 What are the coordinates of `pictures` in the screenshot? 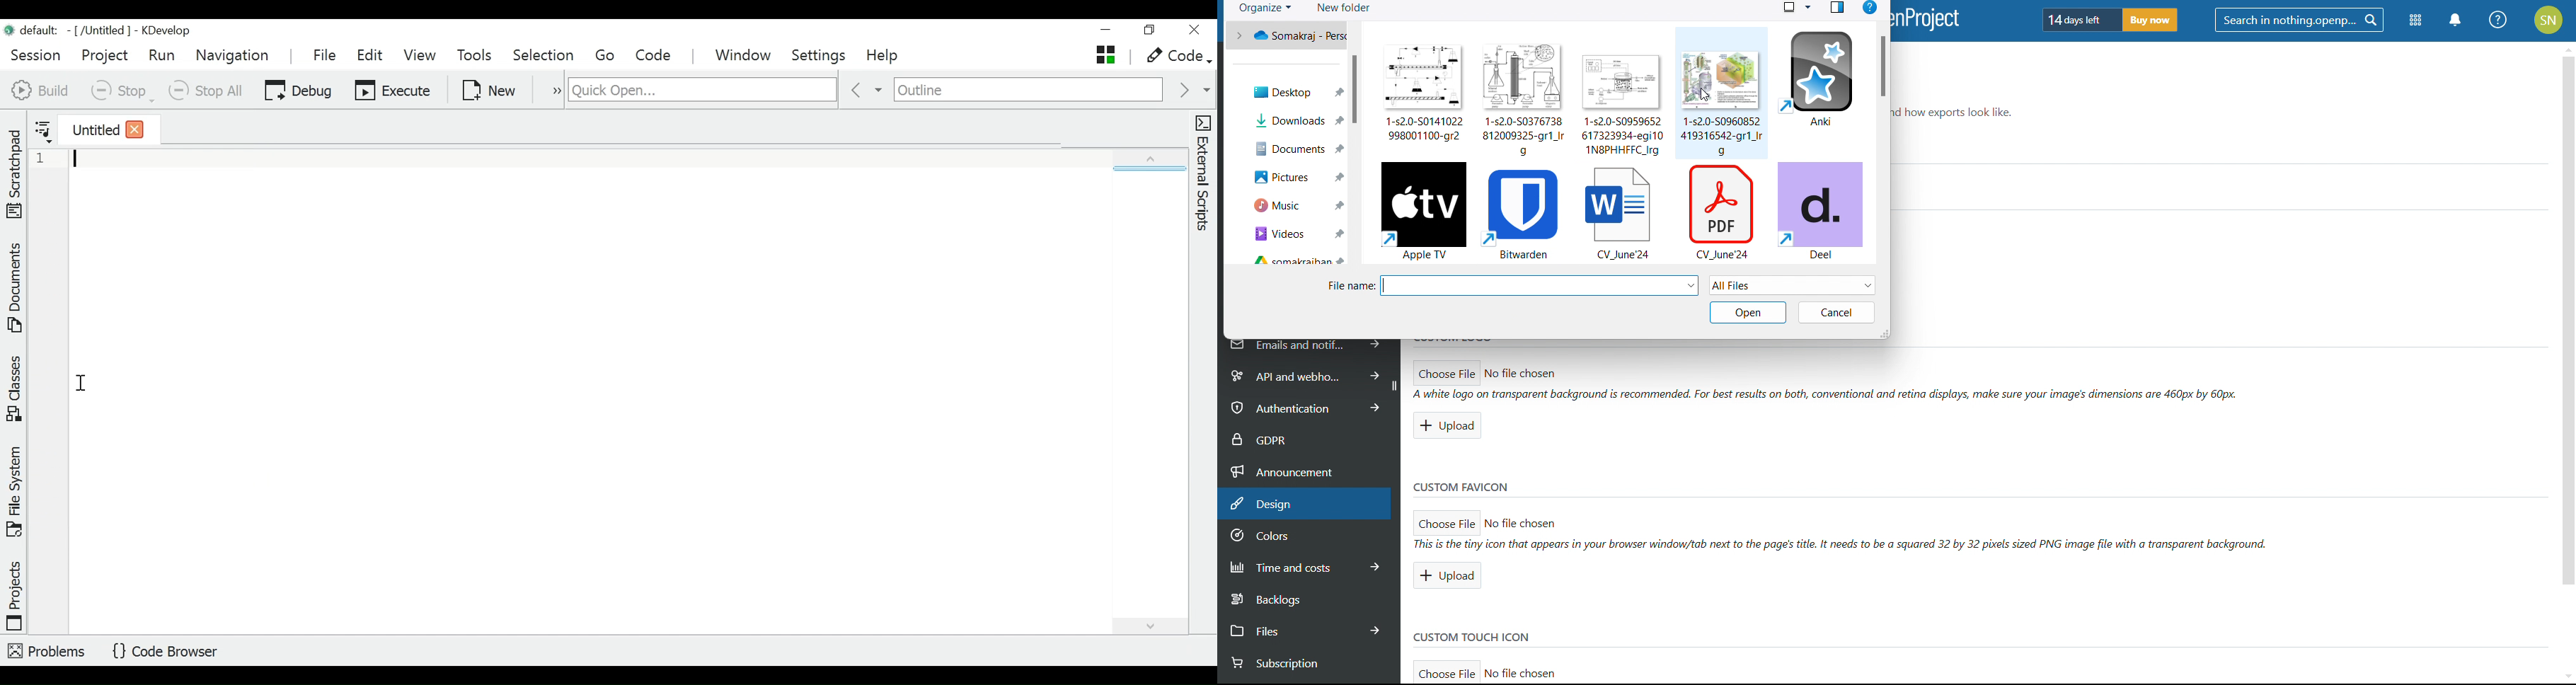 It's located at (1293, 178).